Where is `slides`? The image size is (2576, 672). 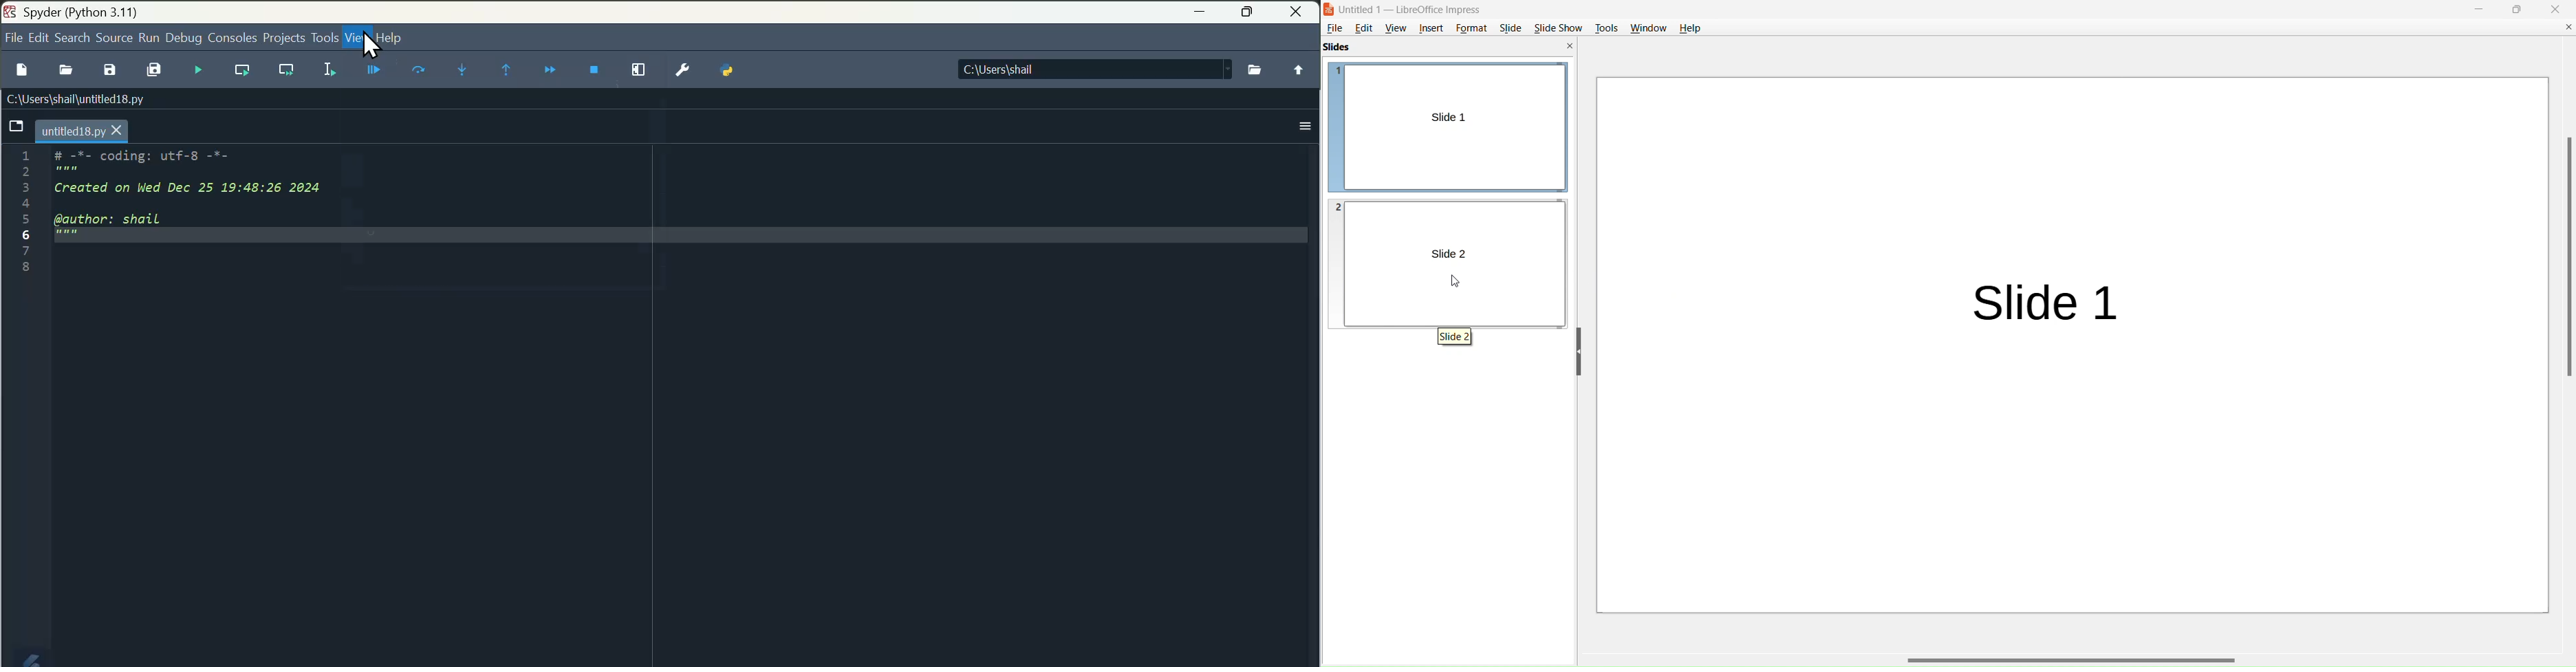 slides is located at coordinates (1336, 48).